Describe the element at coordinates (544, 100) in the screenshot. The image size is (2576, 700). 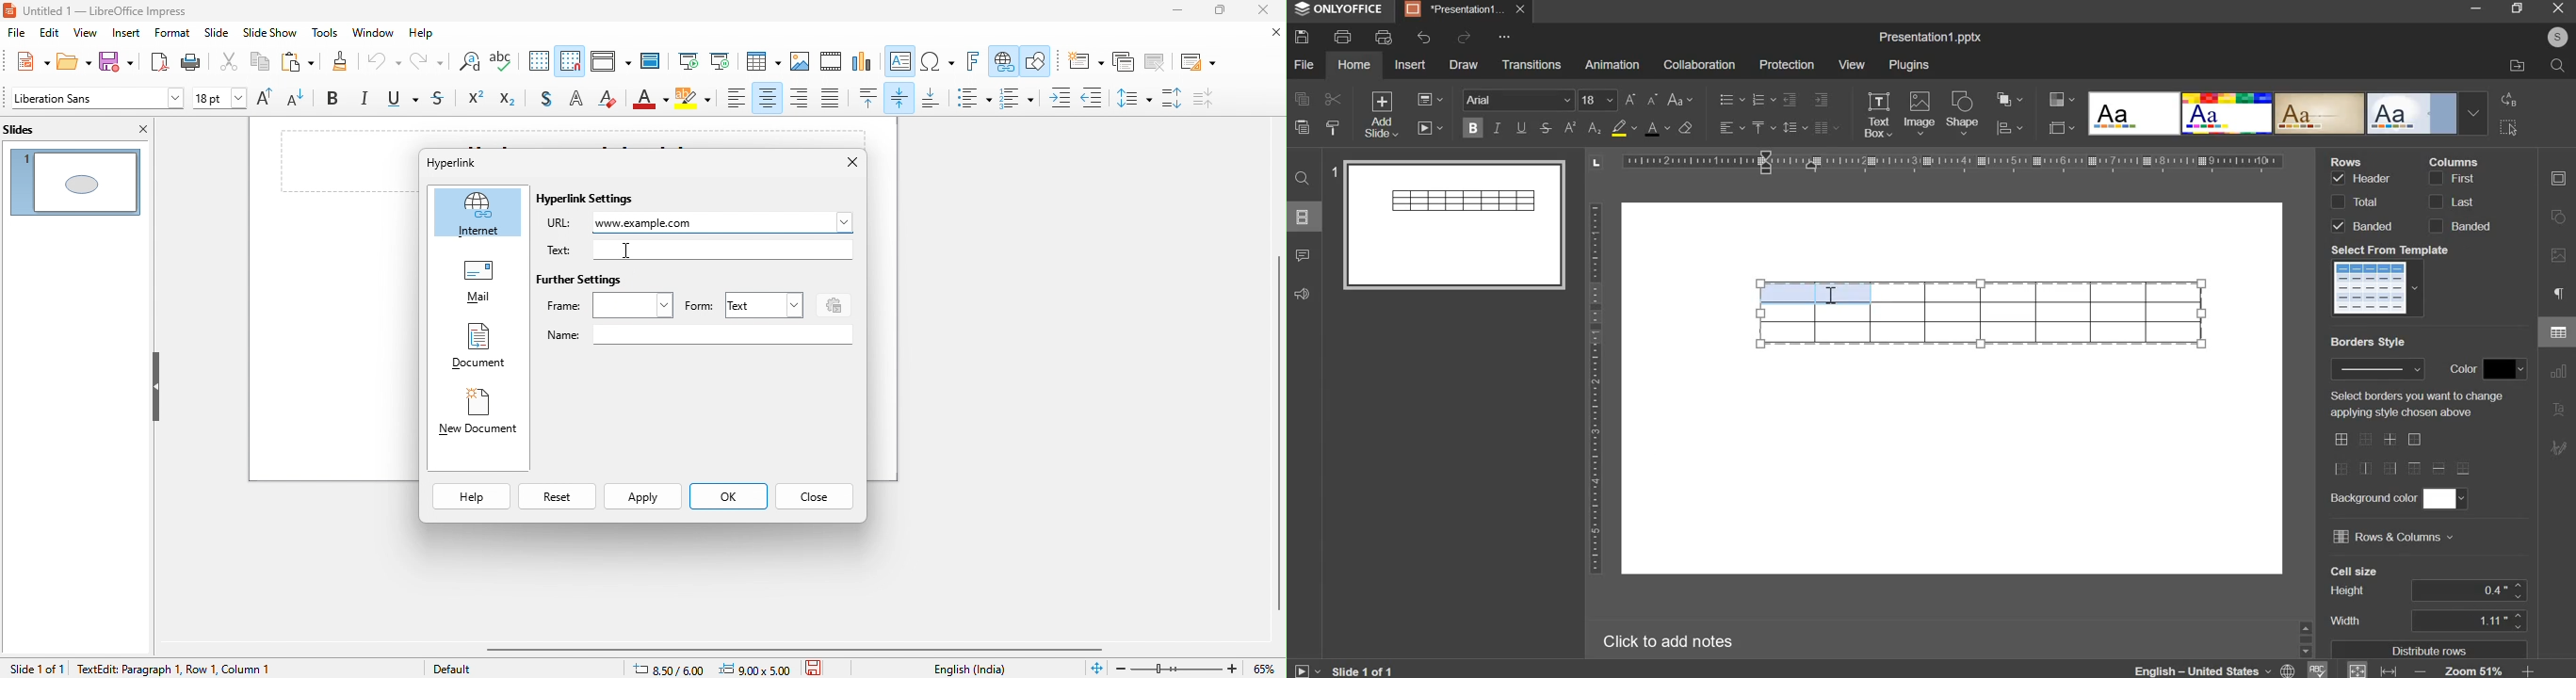
I see `toggle shadow` at that location.